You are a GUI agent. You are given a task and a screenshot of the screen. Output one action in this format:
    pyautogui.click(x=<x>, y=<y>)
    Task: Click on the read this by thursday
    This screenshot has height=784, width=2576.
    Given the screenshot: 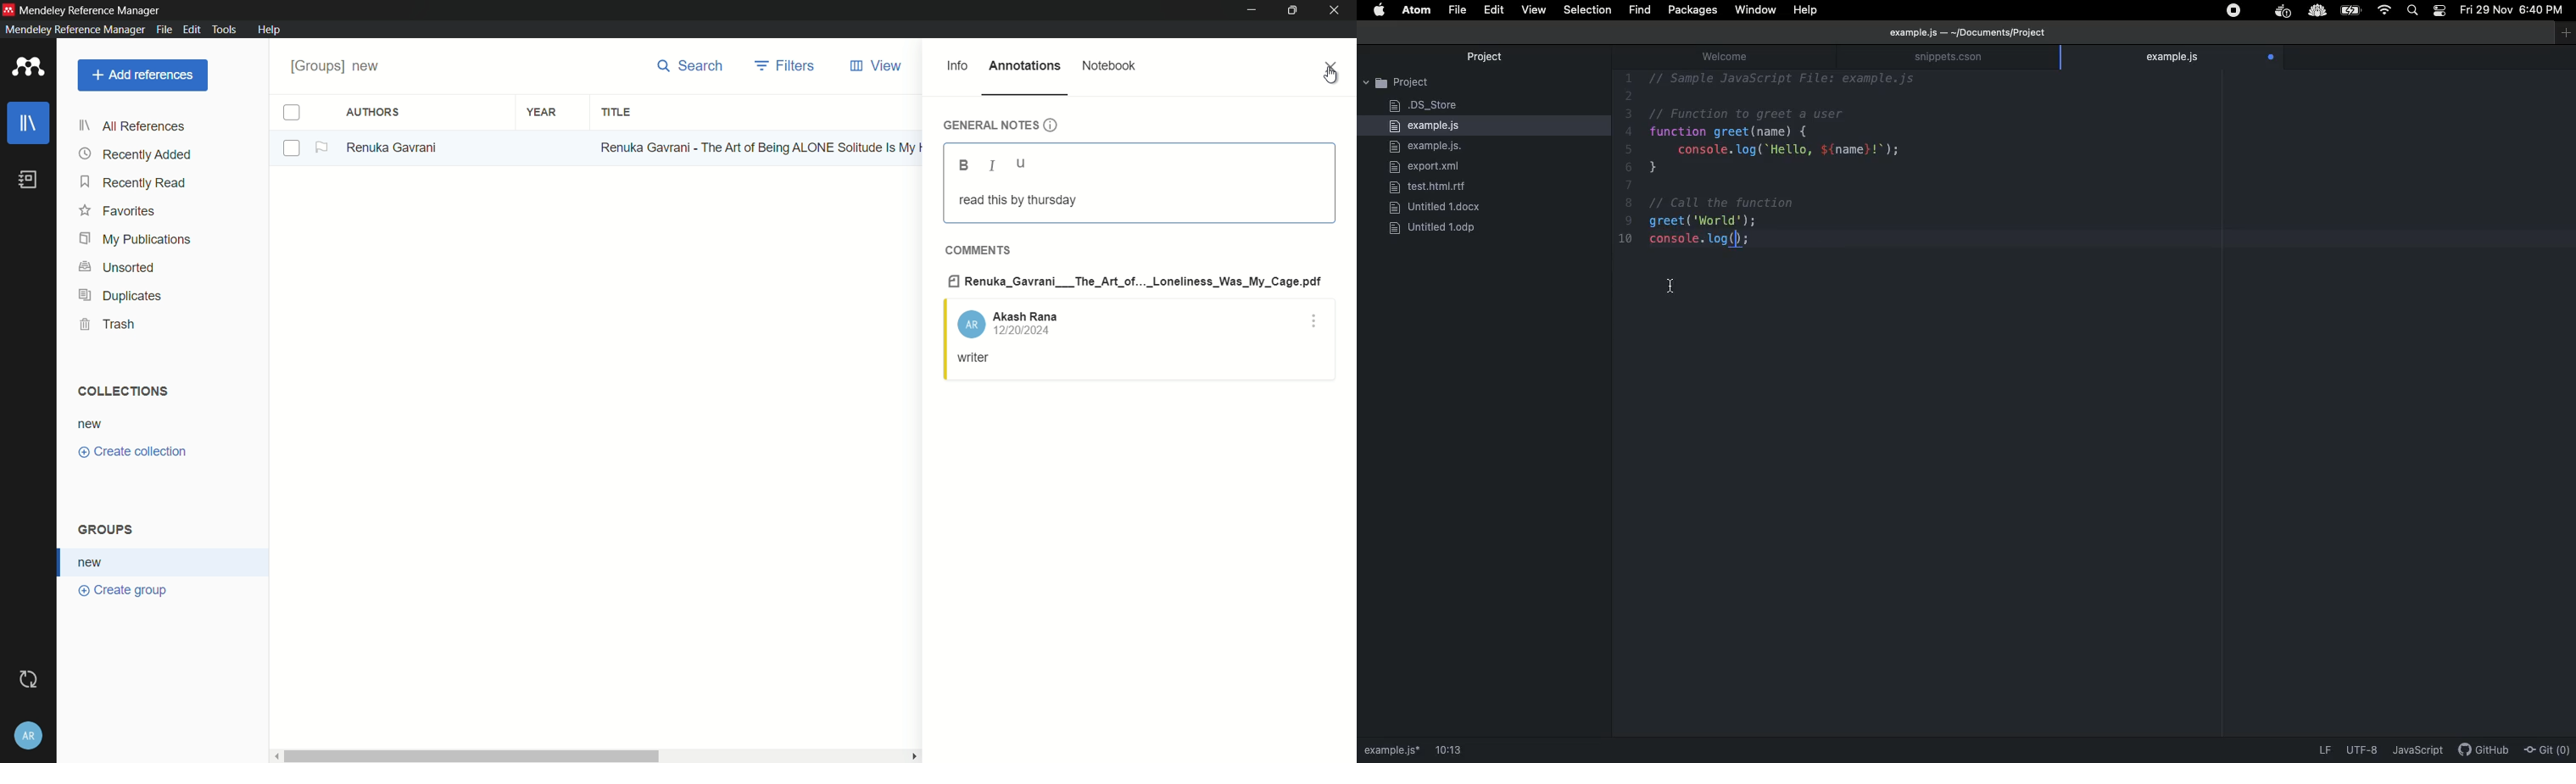 What is the action you would take?
    pyautogui.click(x=1017, y=200)
    